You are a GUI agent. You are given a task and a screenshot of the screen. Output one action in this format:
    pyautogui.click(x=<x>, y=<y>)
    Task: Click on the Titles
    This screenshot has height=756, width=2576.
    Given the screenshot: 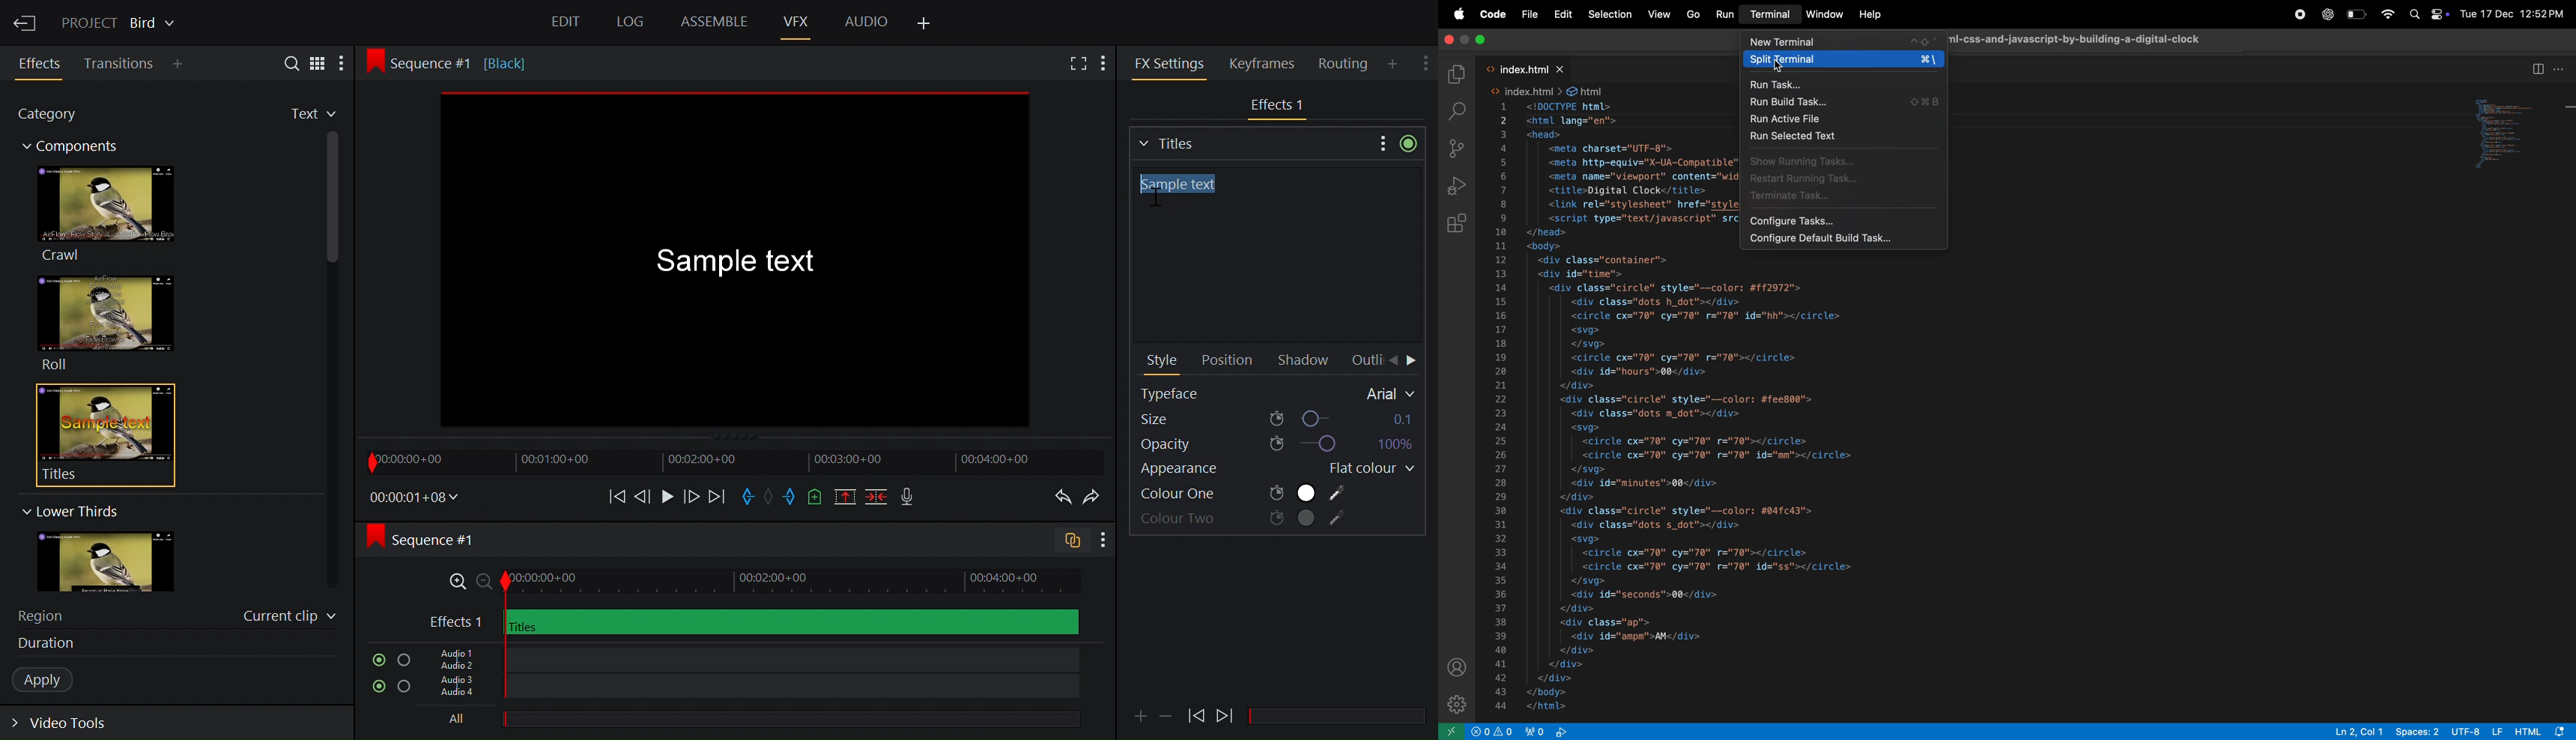 What is the action you would take?
    pyautogui.click(x=96, y=434)
    